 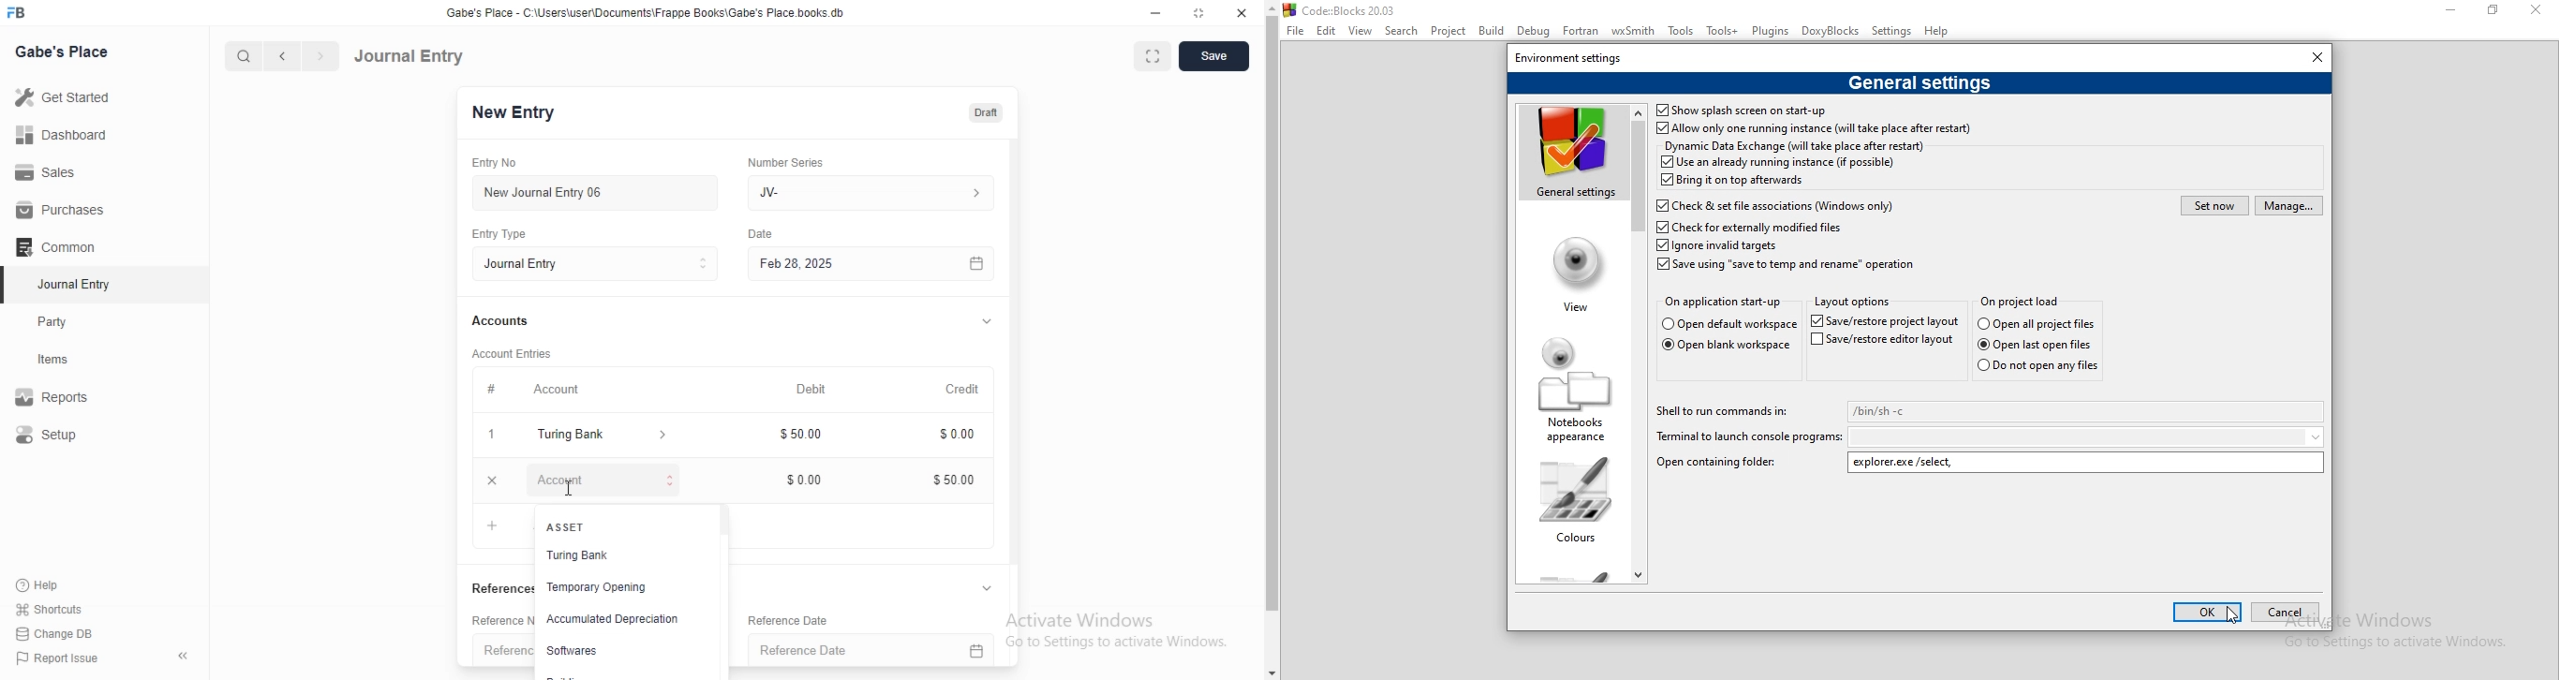 I want to click on Gabe's Place, so click(x=62, y=51).